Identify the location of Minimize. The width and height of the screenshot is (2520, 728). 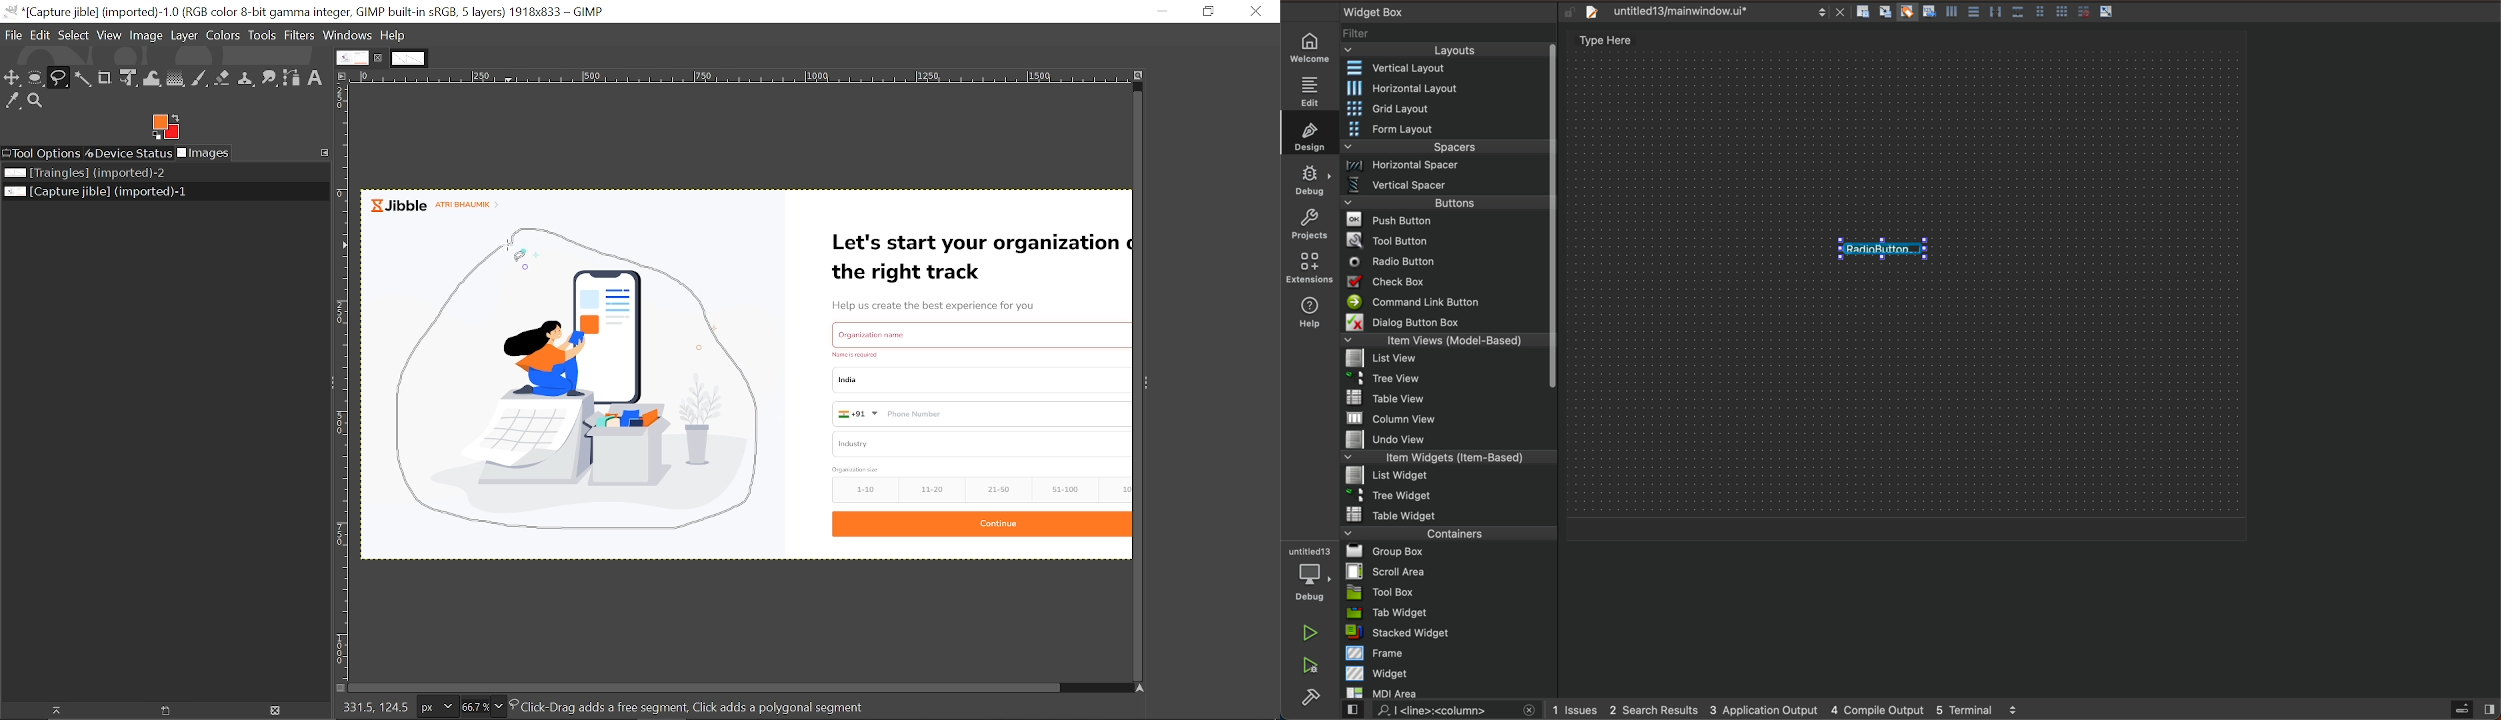
(1161, 11).